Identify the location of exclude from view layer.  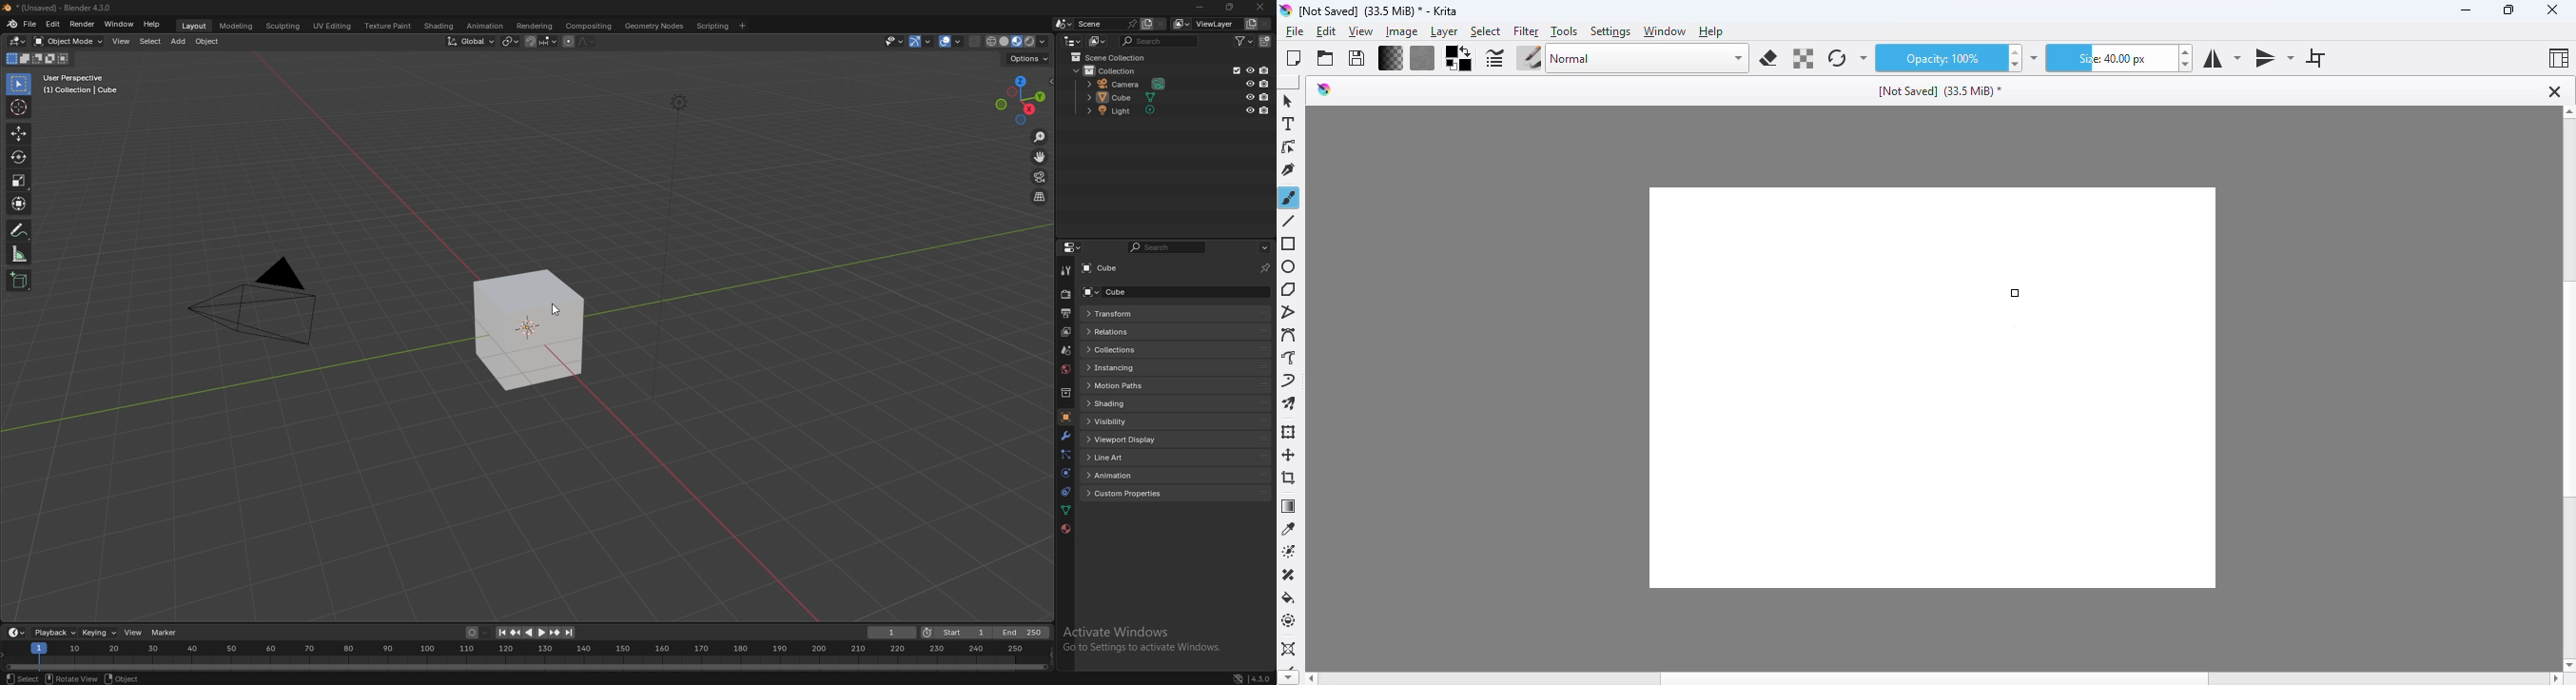
(1234, 70).